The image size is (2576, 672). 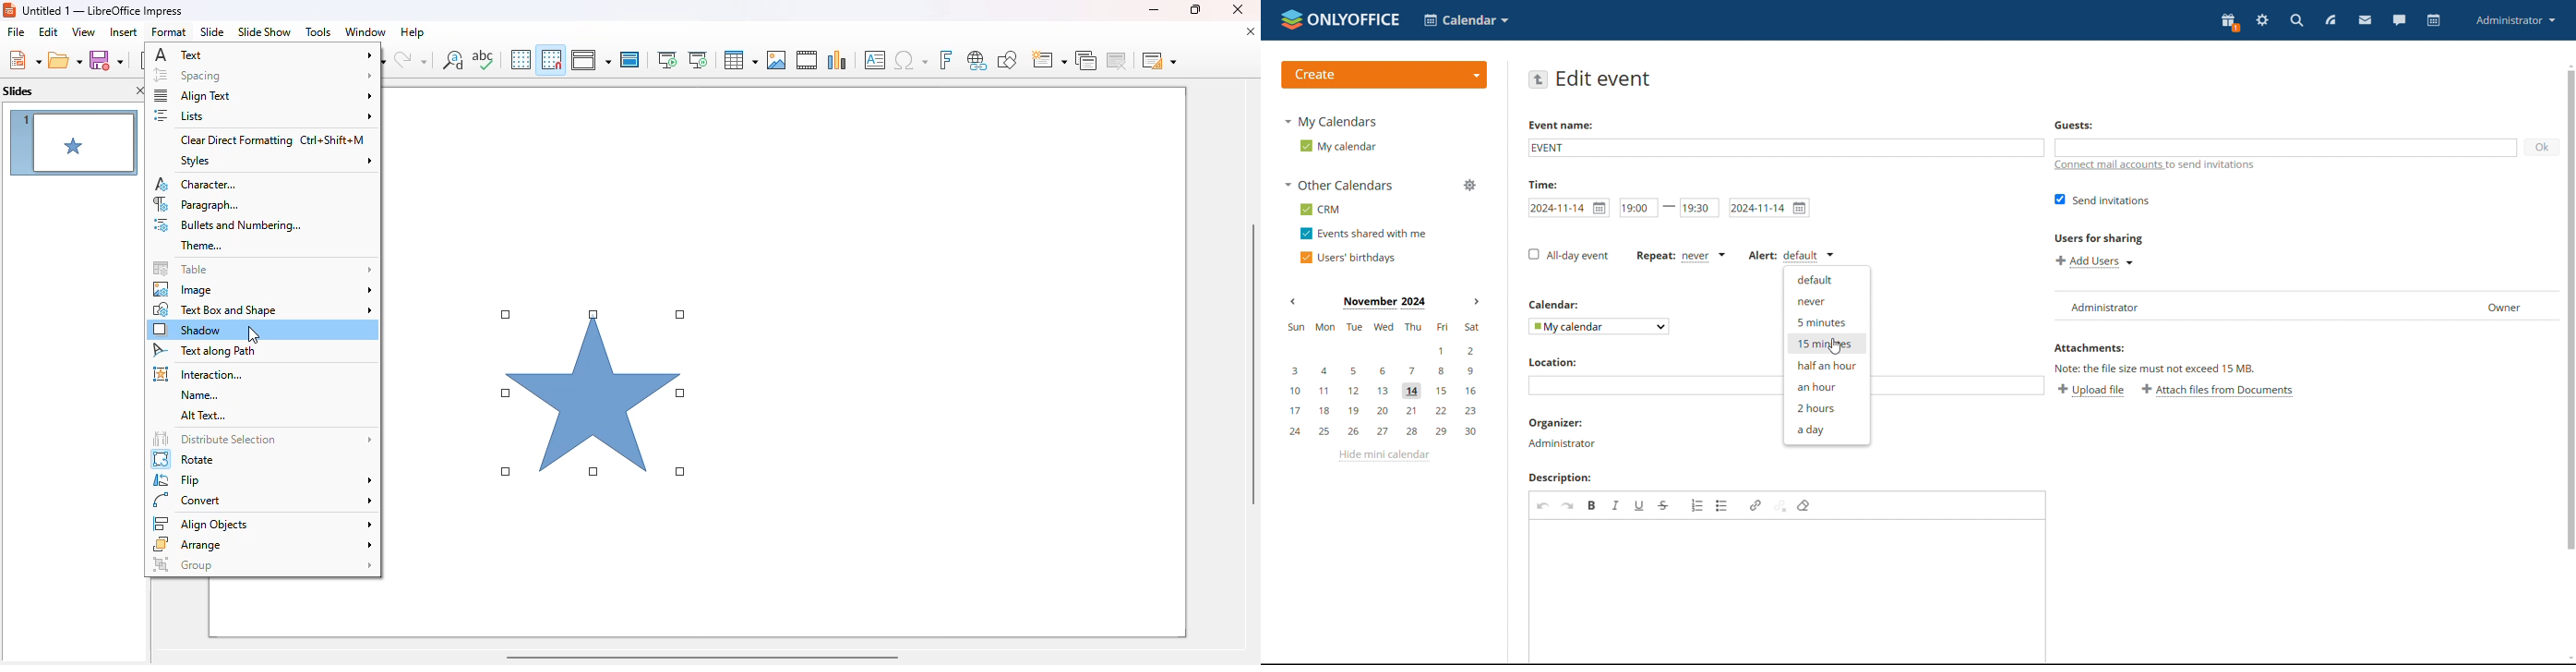 What do you see at coordinates (1086, 60) in the screenshot?
I see `duplicate slide` at bounding box center [1086, 60].